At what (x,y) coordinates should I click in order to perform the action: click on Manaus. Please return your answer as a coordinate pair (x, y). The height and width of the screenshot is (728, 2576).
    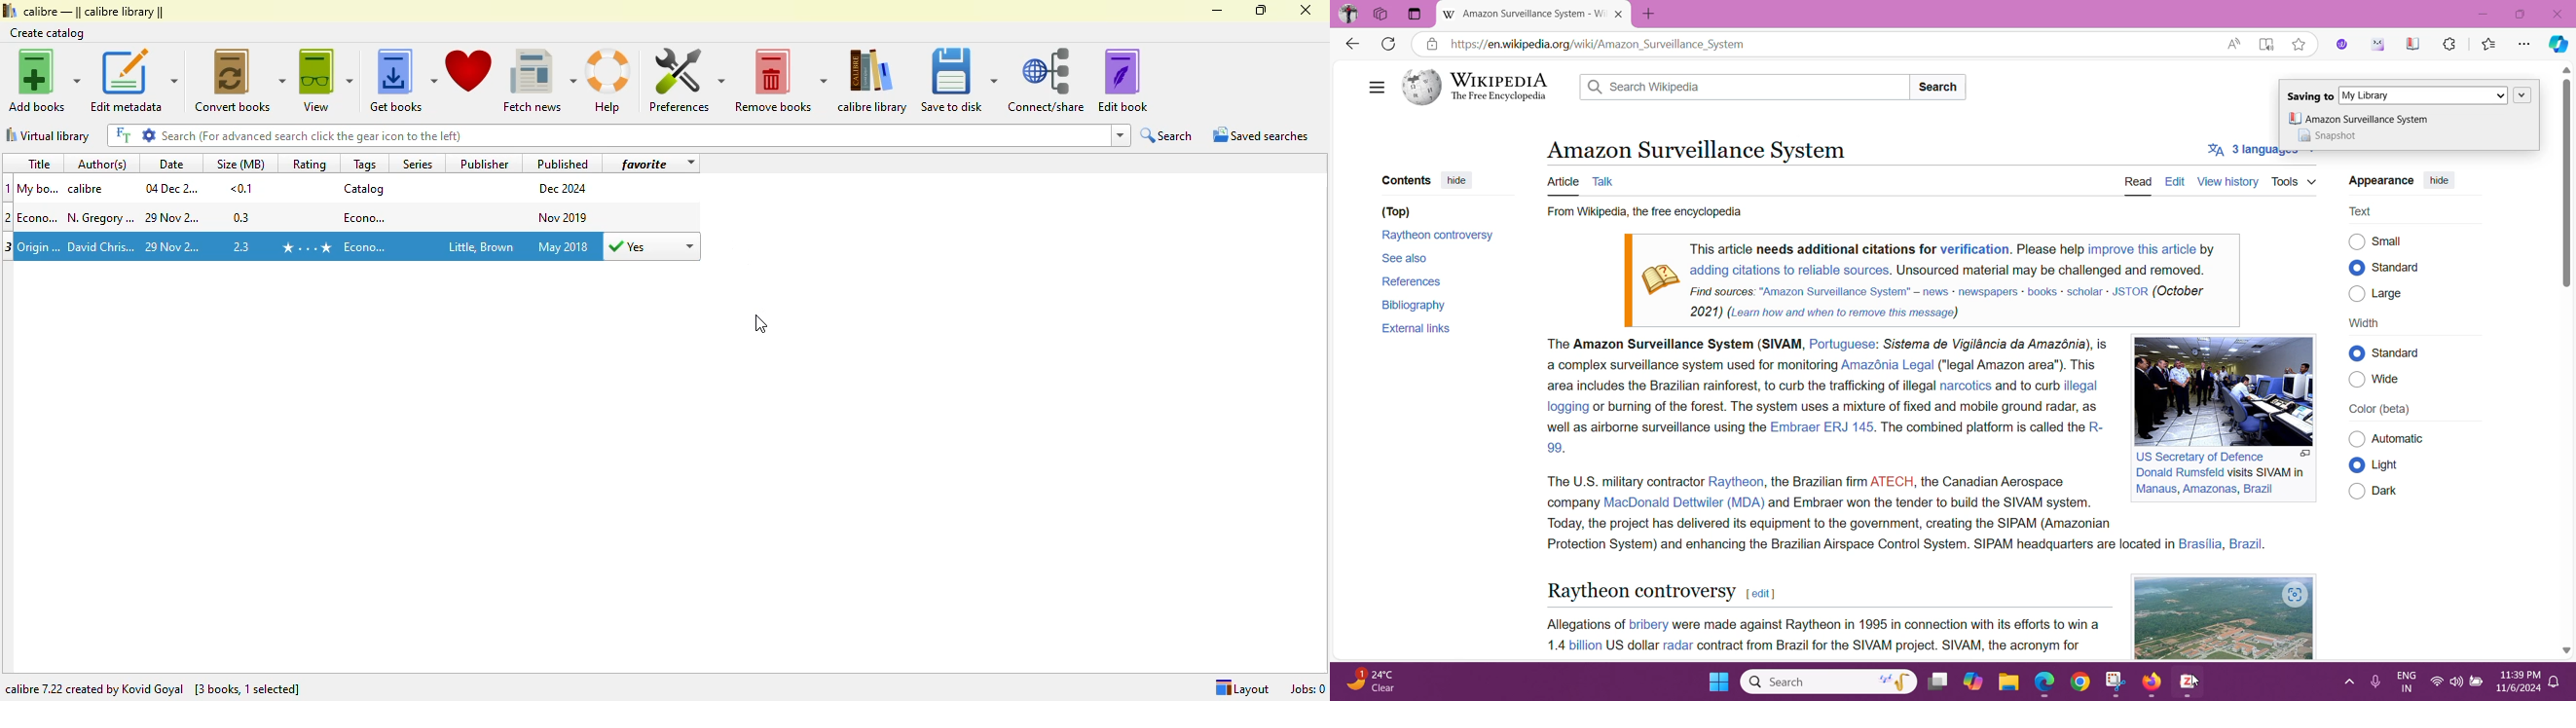
    Looking at the image, I should click on (2155, 489).